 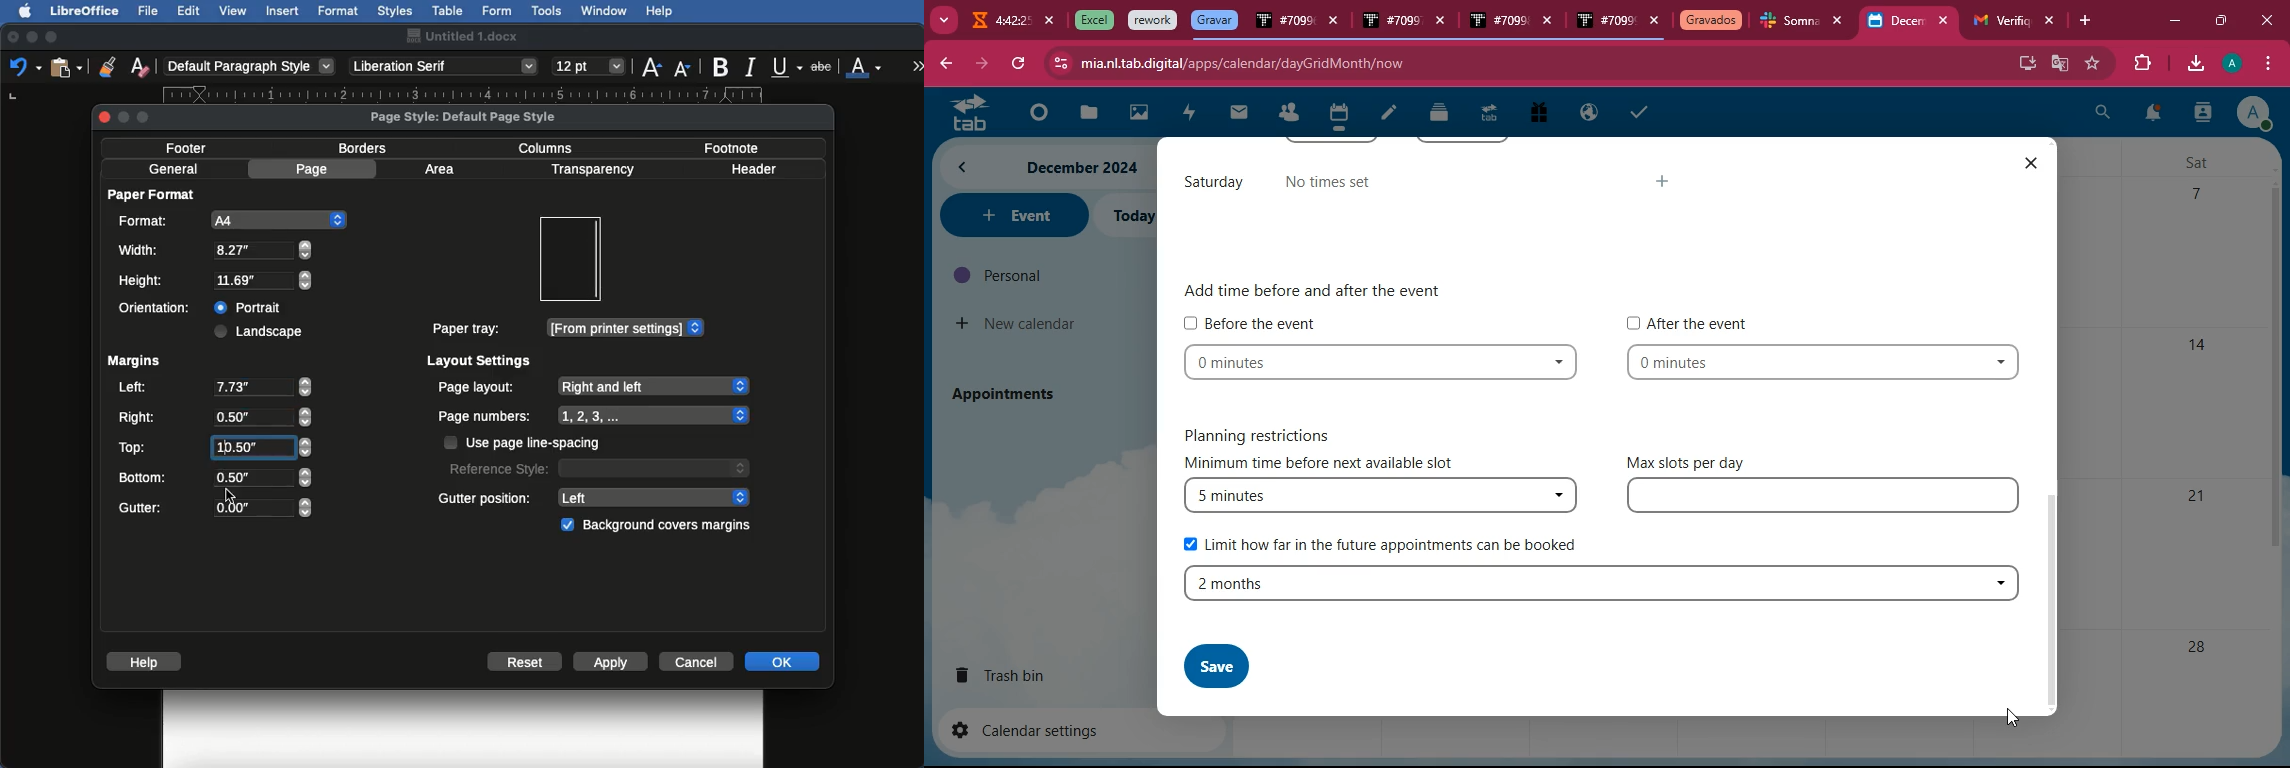 I want to click on forward, so click(x=979, y=64).